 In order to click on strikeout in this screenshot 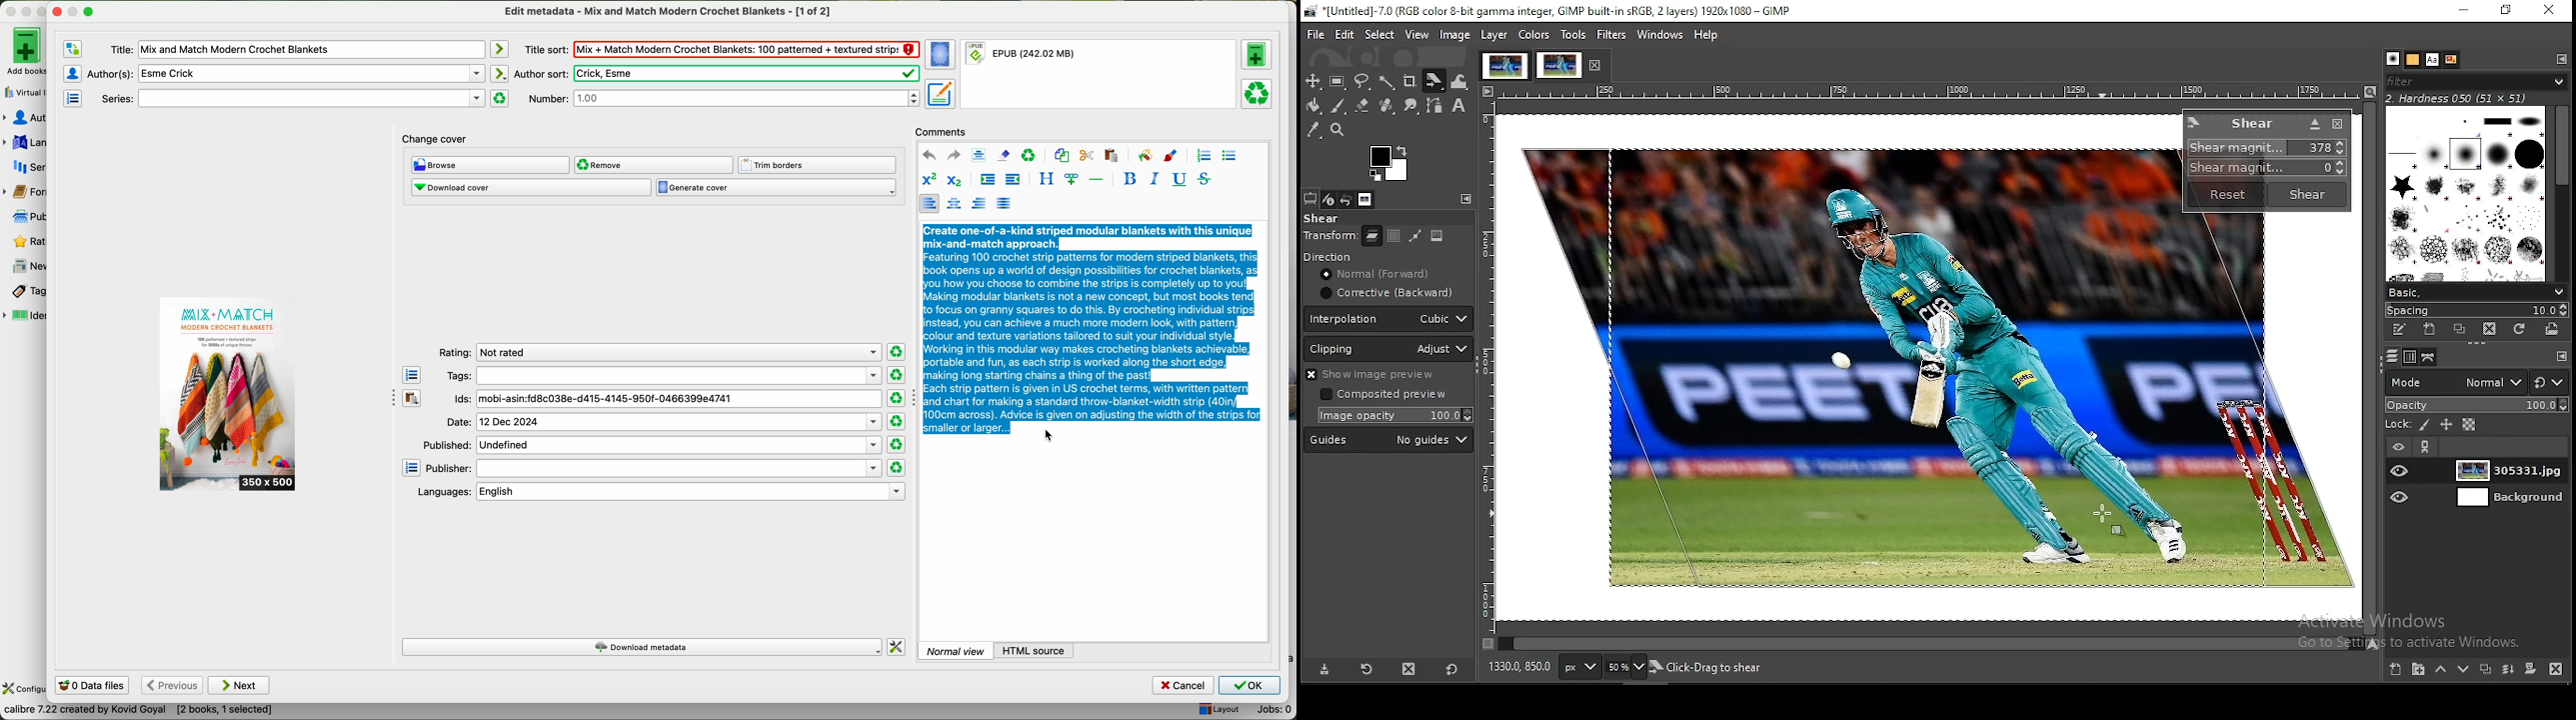, I will do `click(1204, 178)`.